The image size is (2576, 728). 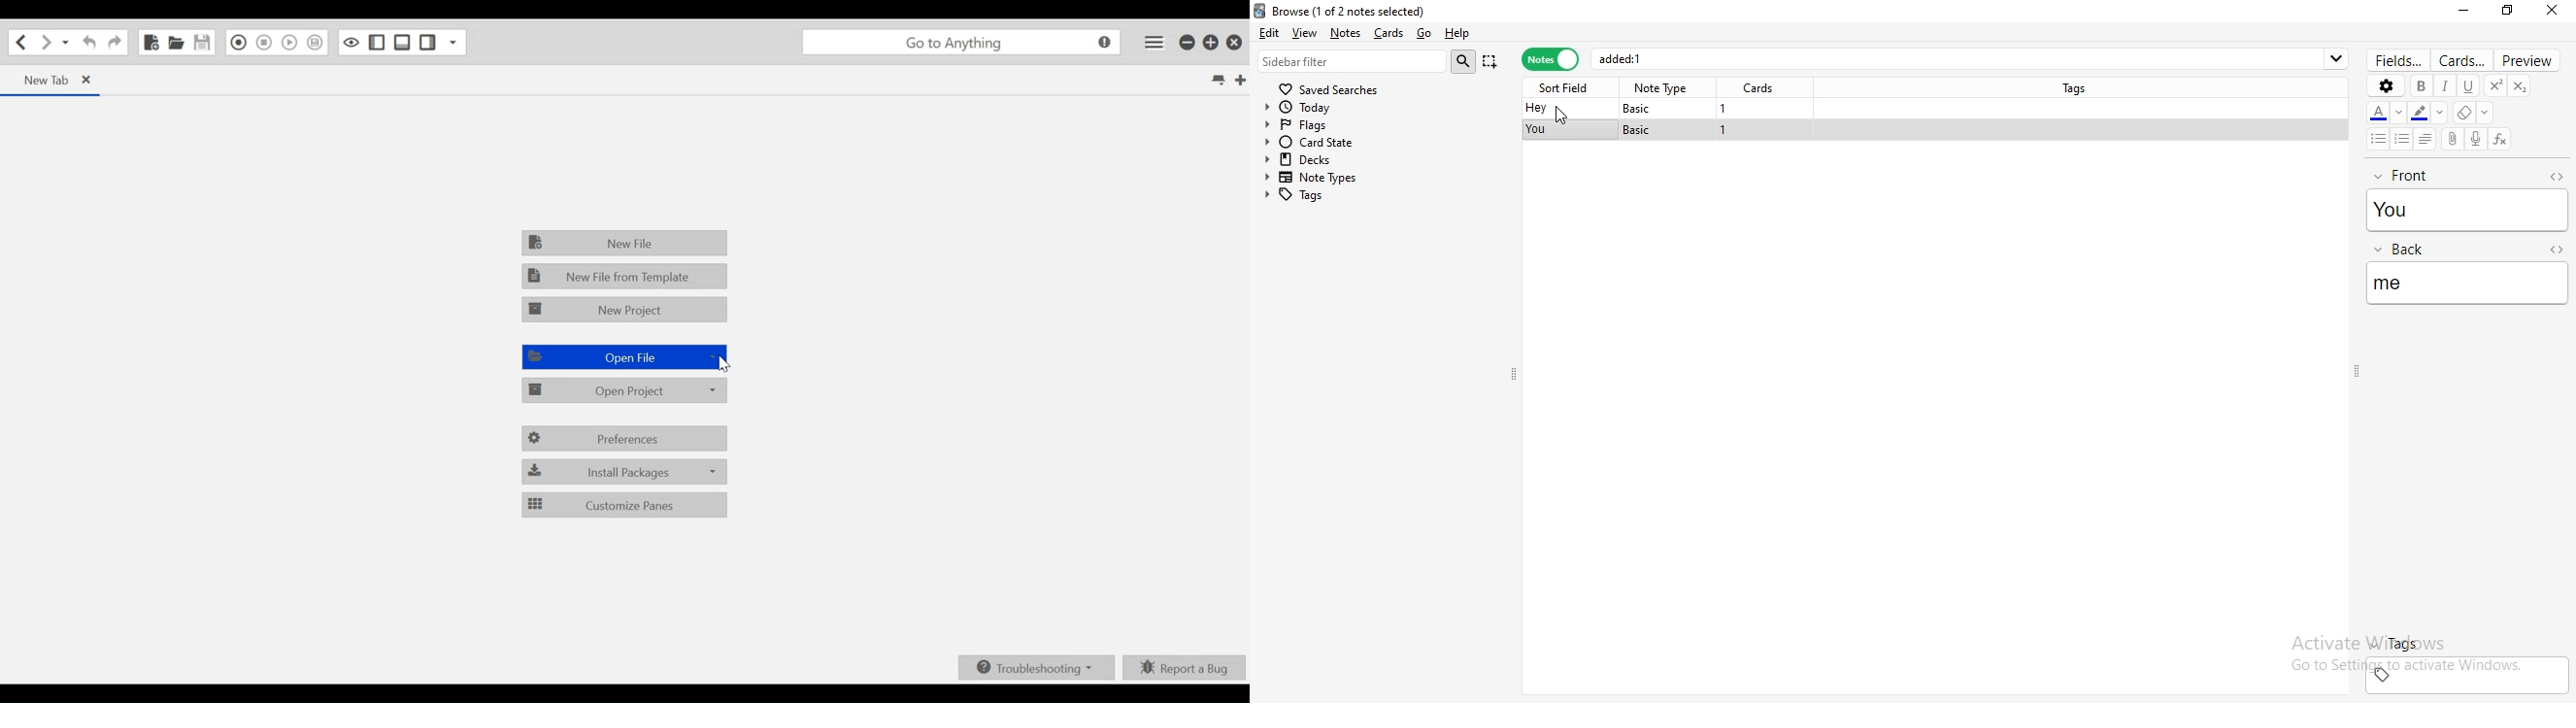 What do you see at coordinates (1663, 88) in the screenshot?
I see `note type` at bounding box center [1663, 88].